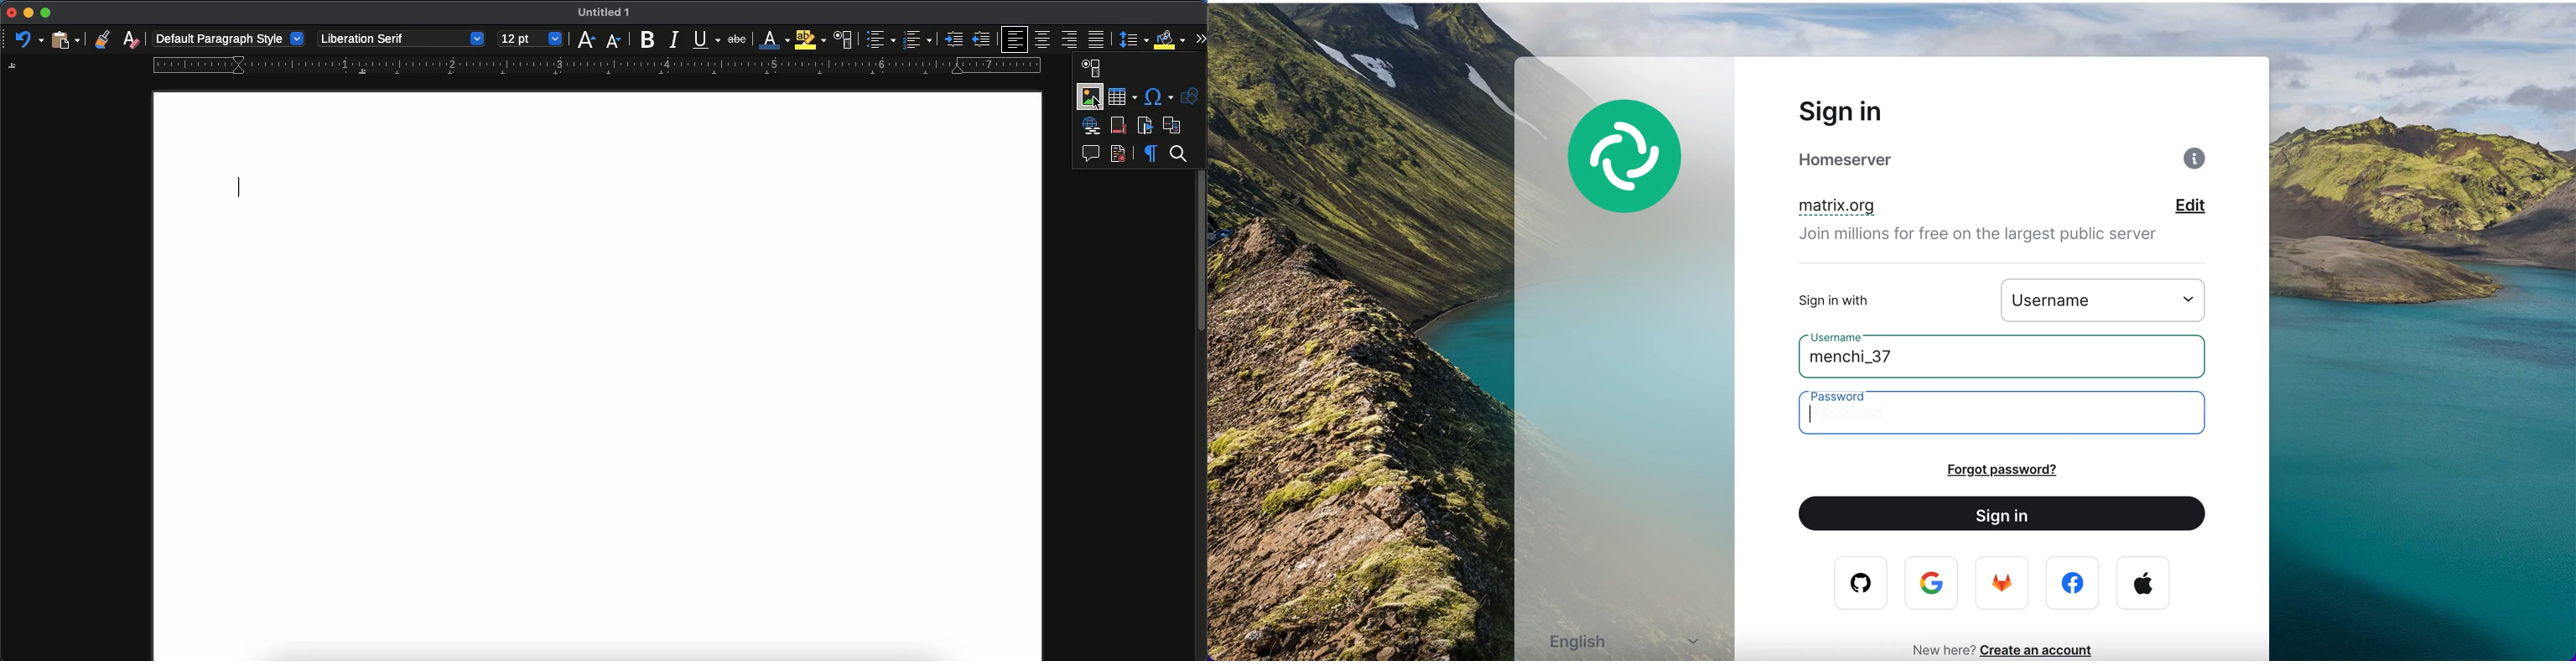  What do you see at coordinates (737, 39) in the screenshot?
I see `strikethrough ` at bounding box center [737, 39].